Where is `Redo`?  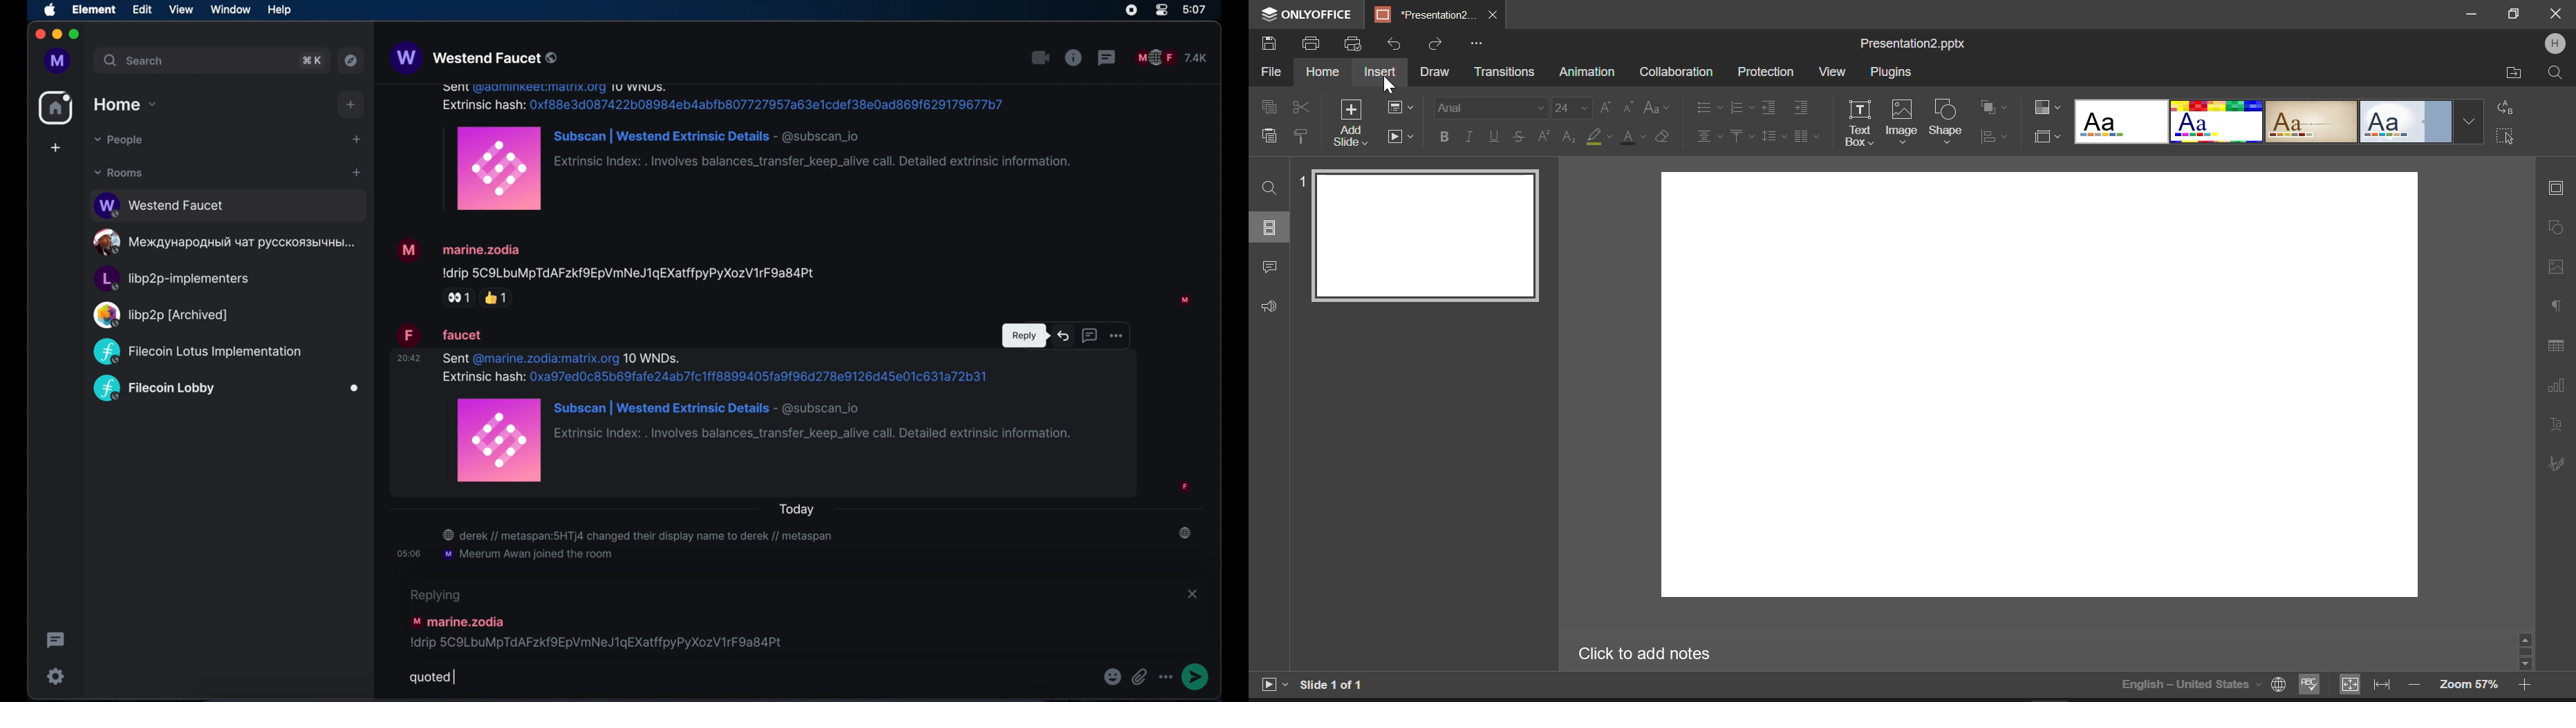
Redo is located at coordinates (1435, 42).